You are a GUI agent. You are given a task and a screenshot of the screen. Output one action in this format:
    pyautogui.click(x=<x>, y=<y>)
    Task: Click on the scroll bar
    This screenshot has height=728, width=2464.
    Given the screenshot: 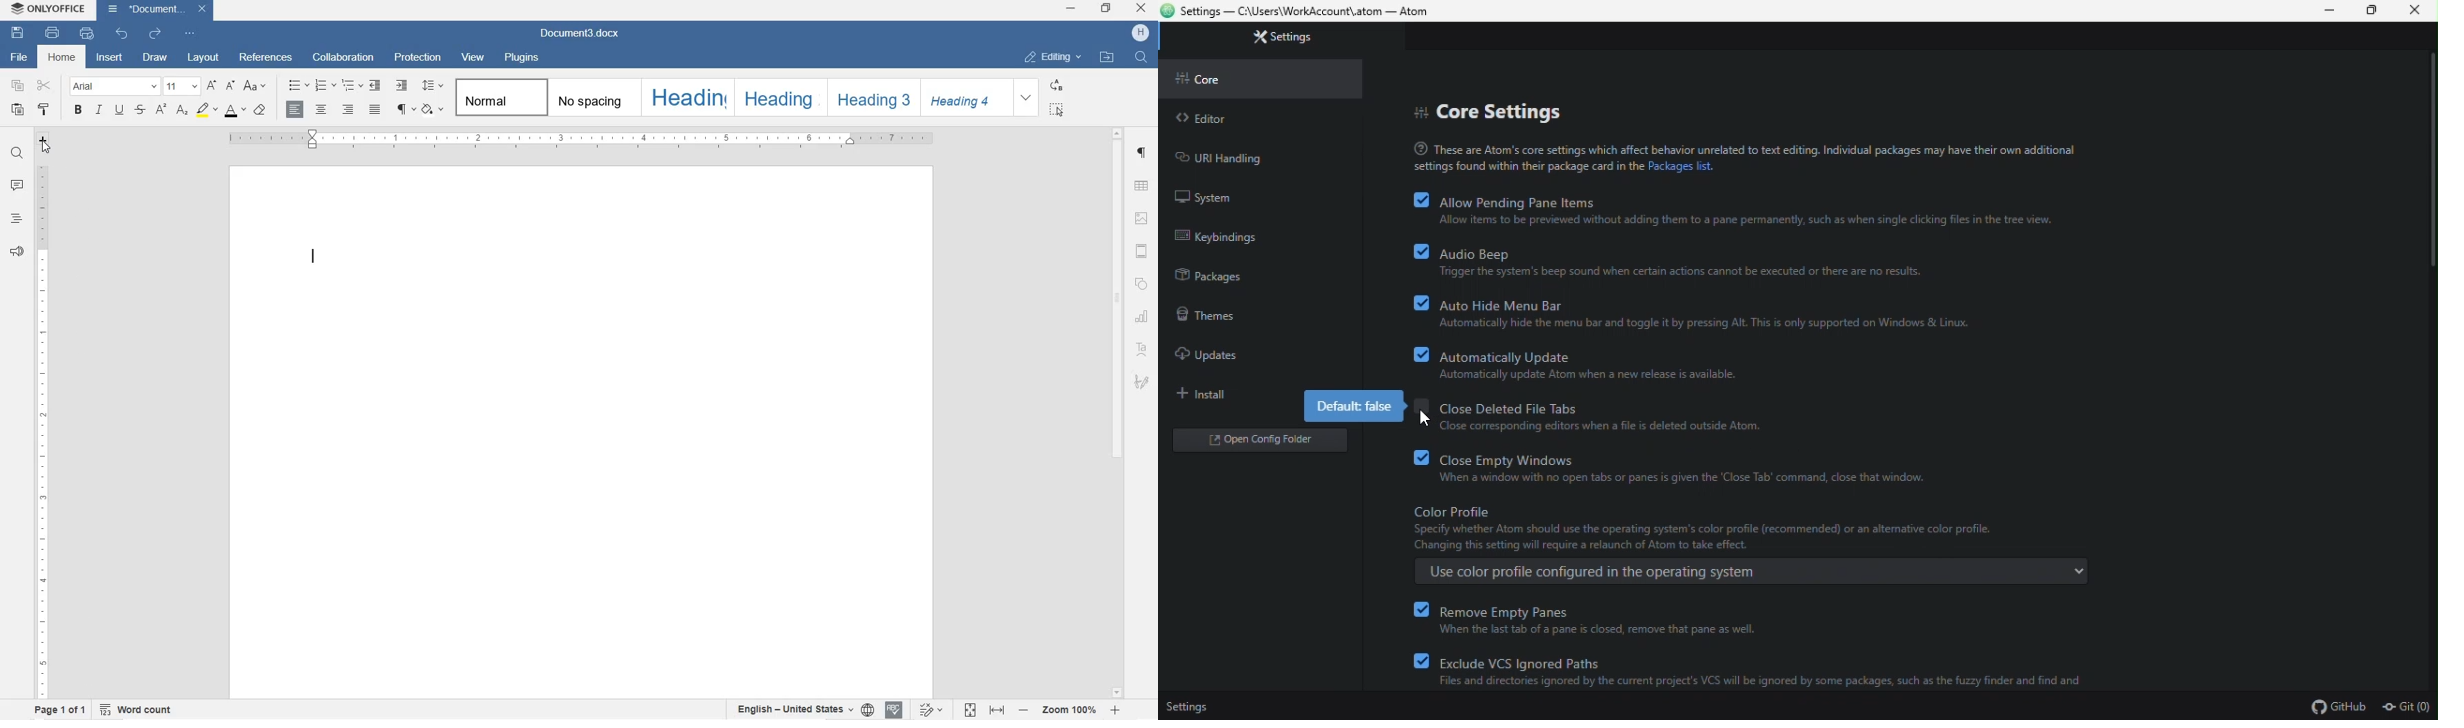 What is the action you would take?
    pyautogui.click(x=2429, y=163)
    